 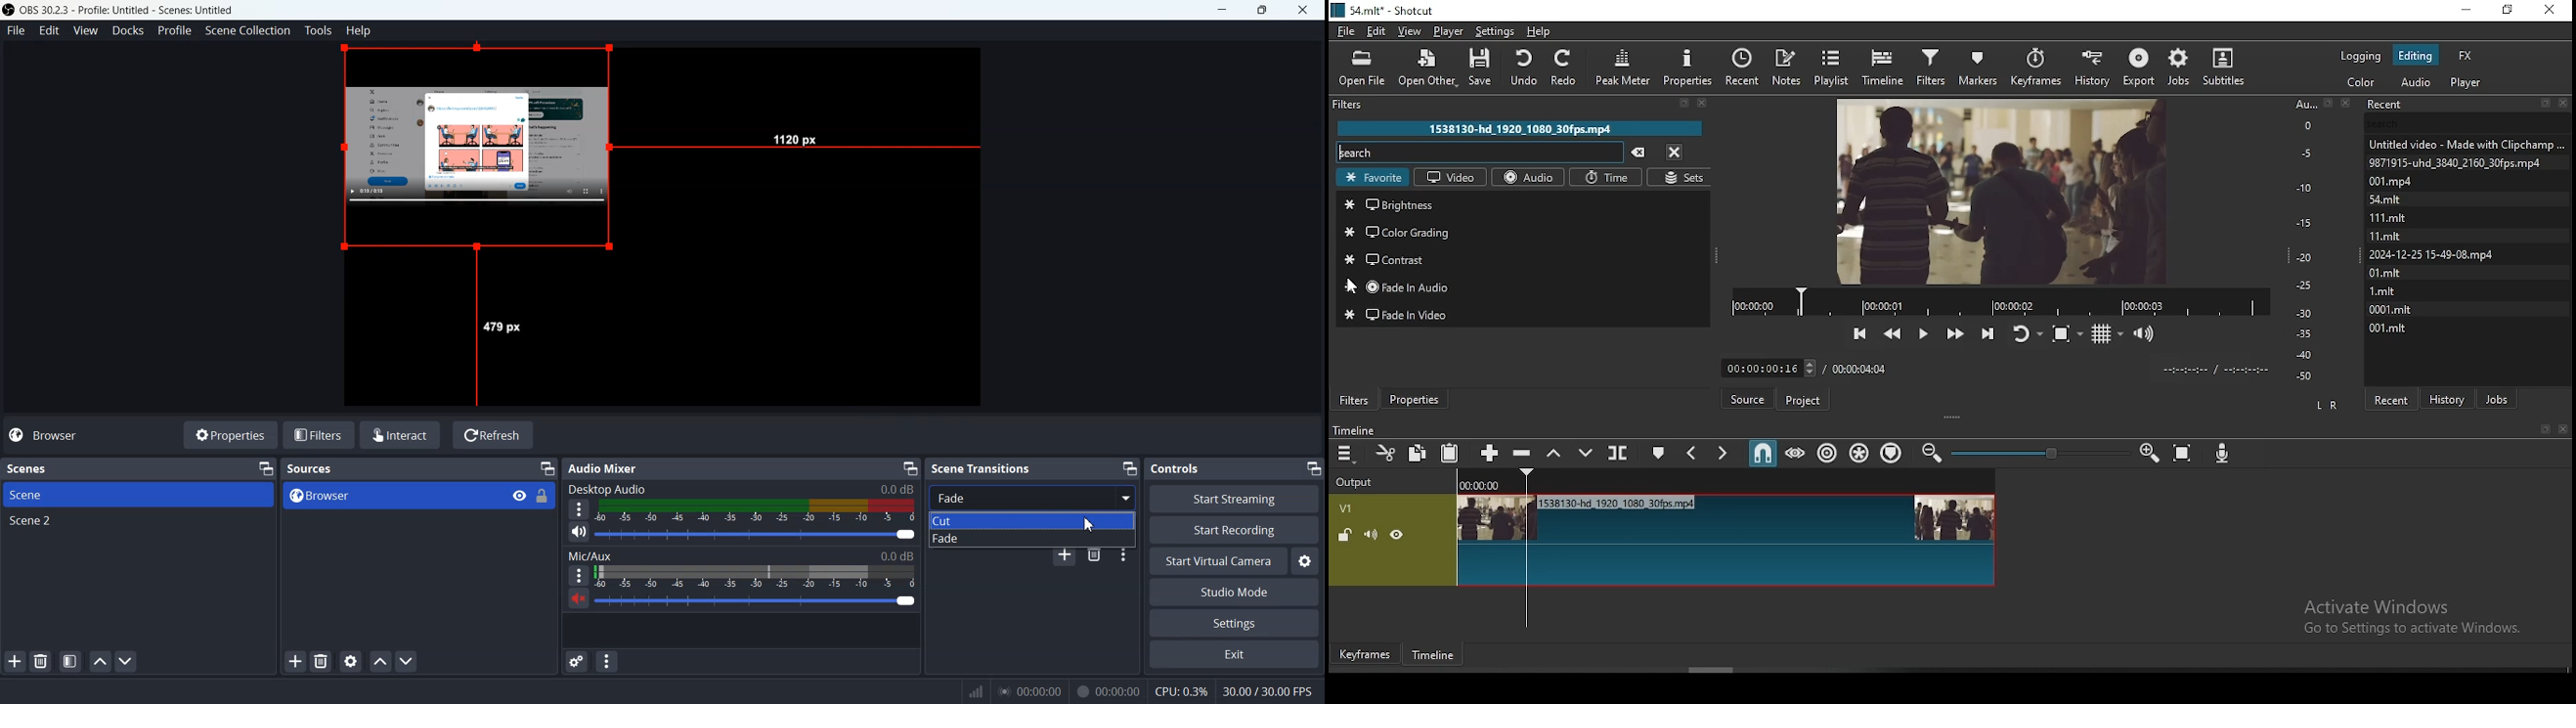 I want to click on Lock/ unlock, so click(x=543, y=496).